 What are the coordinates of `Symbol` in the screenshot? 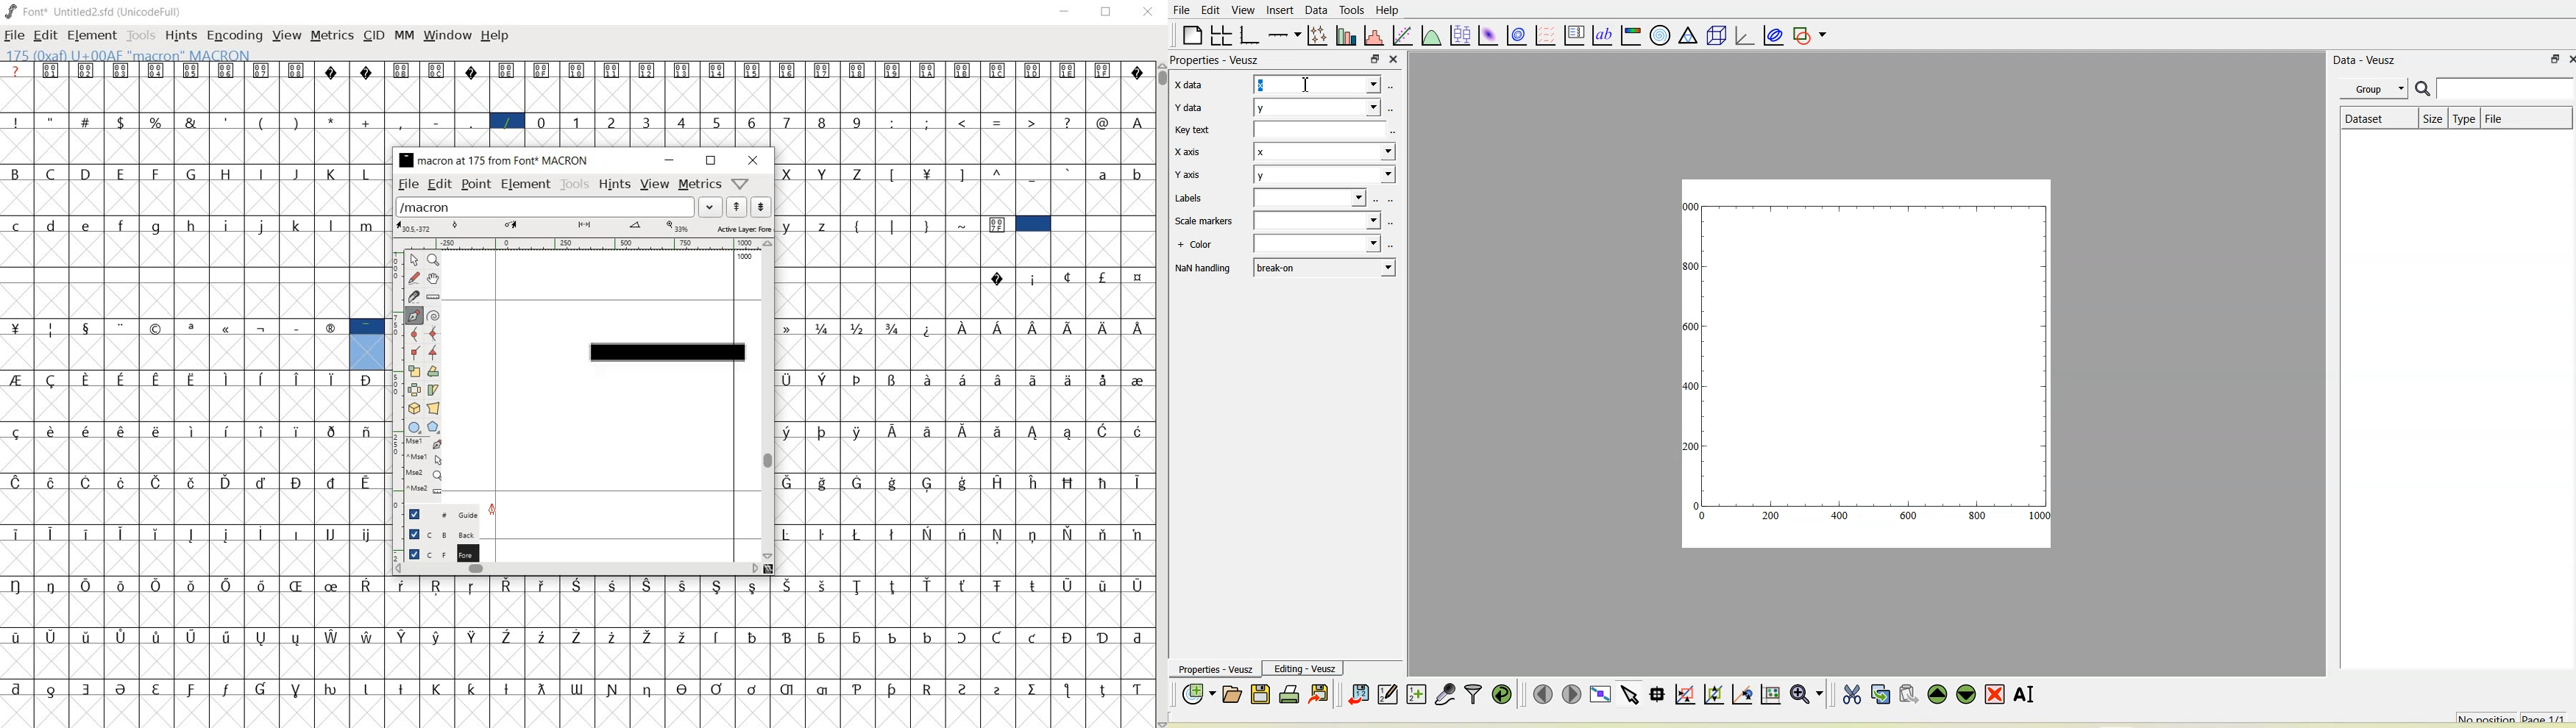 It's located at (88, 636).